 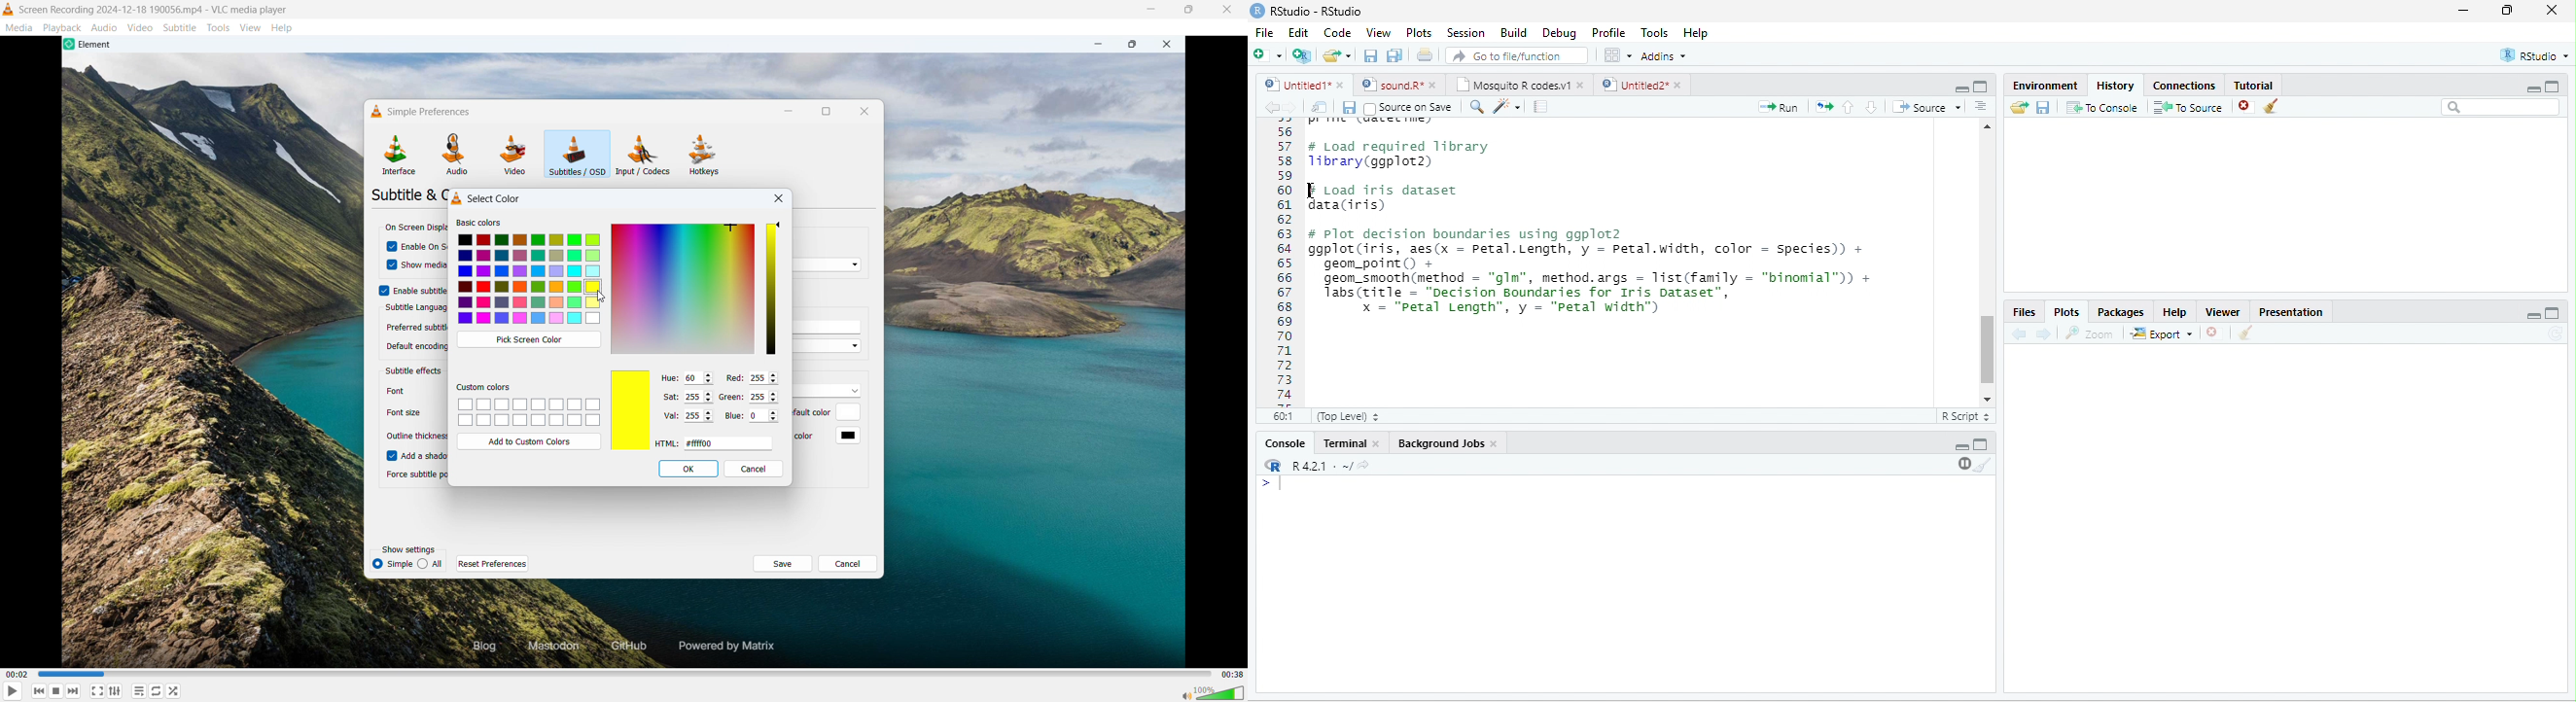 I want to click on scroll bar, so click(x=1988, y=350).